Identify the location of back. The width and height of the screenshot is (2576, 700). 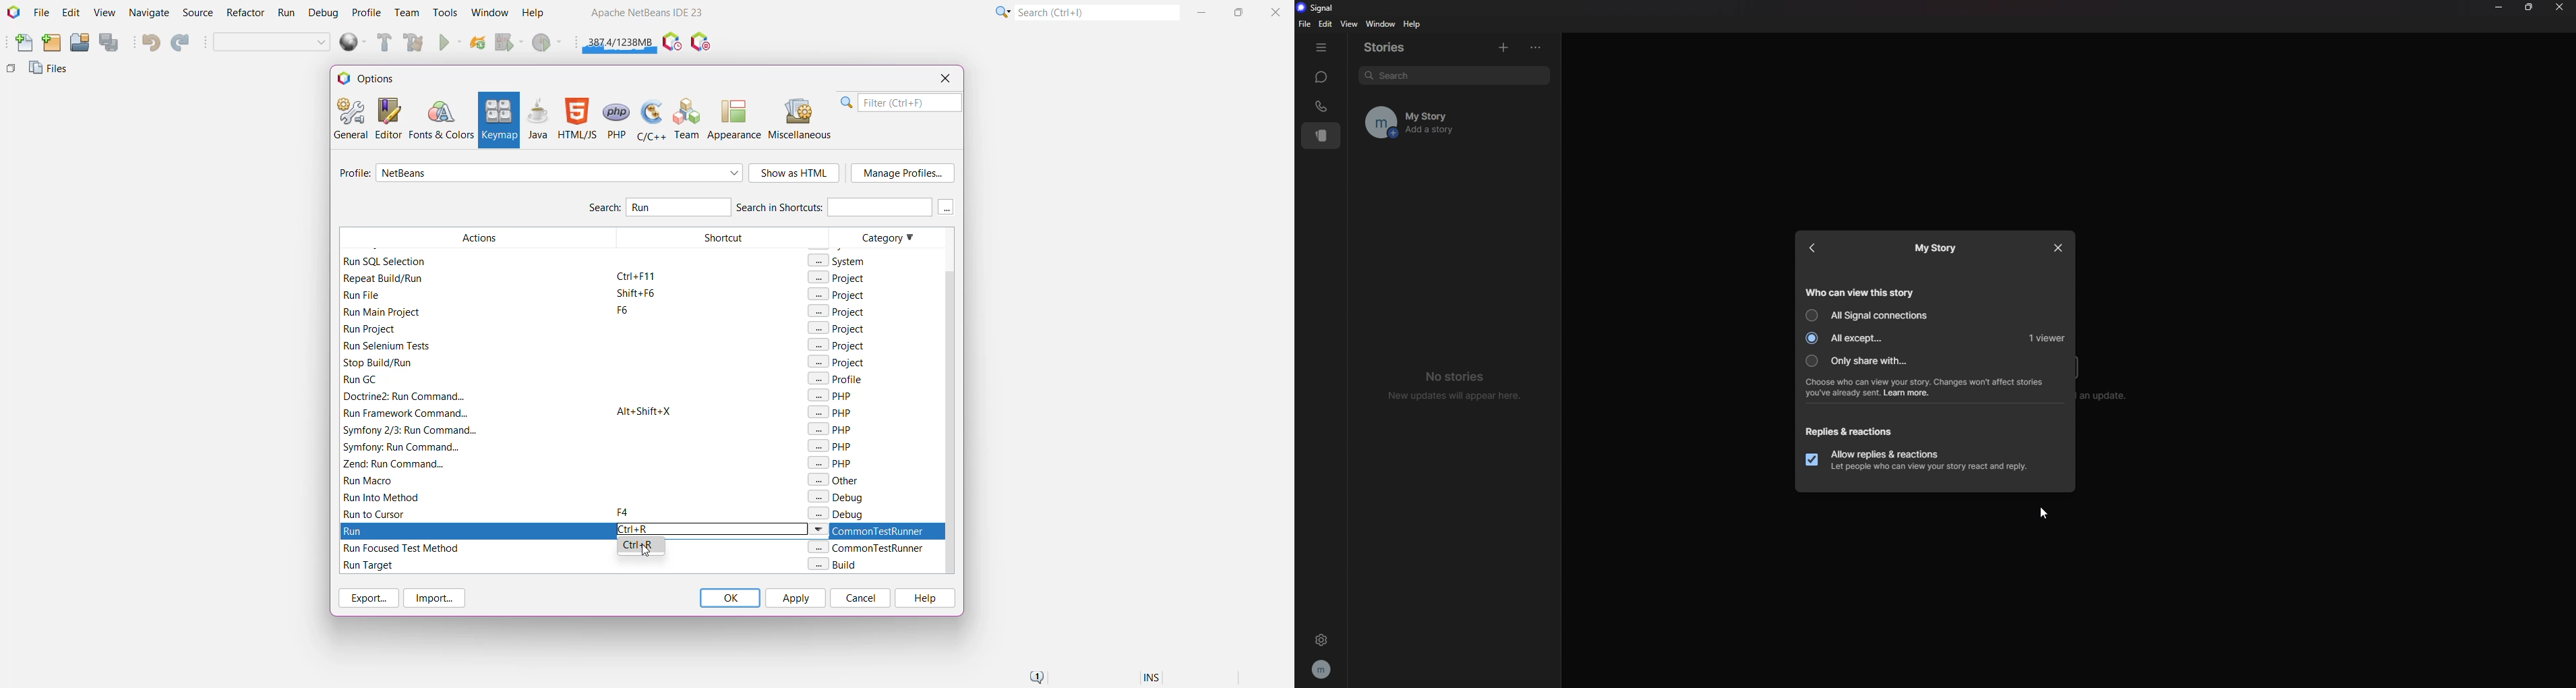
(1815, 249).